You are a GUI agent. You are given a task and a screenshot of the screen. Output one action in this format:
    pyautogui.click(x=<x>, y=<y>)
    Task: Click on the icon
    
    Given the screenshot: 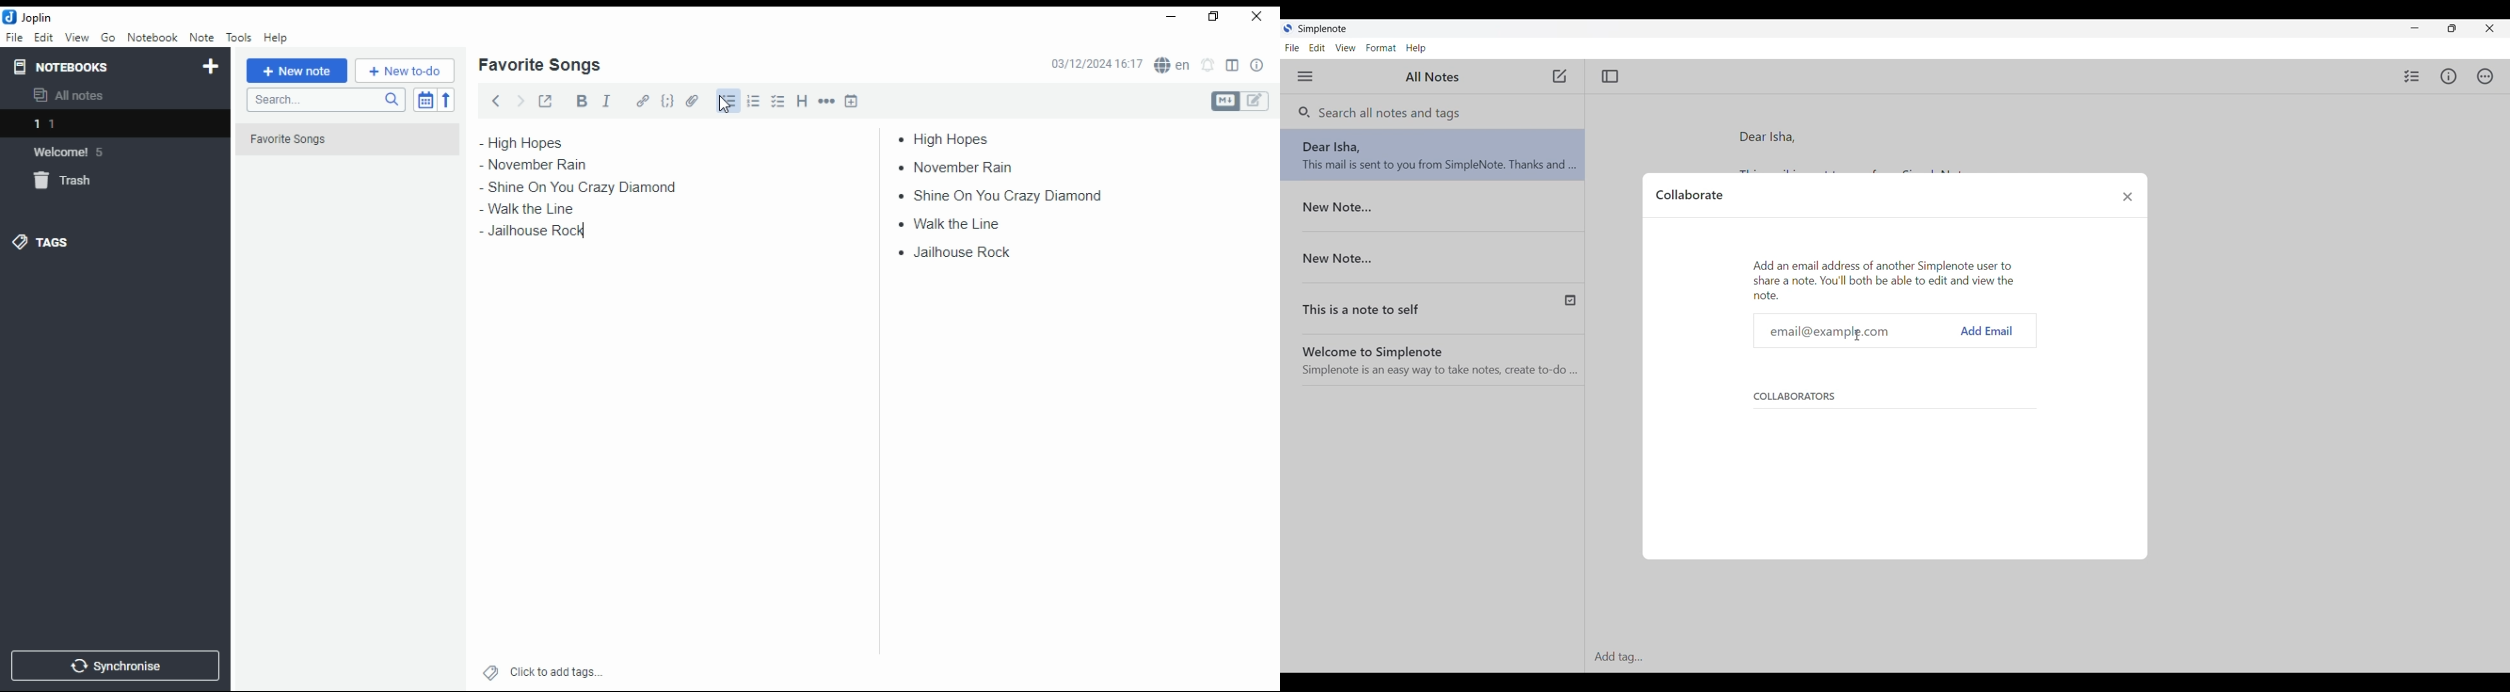 What is the action you would take?
    pyautogui.click(x=30, y=17)
    